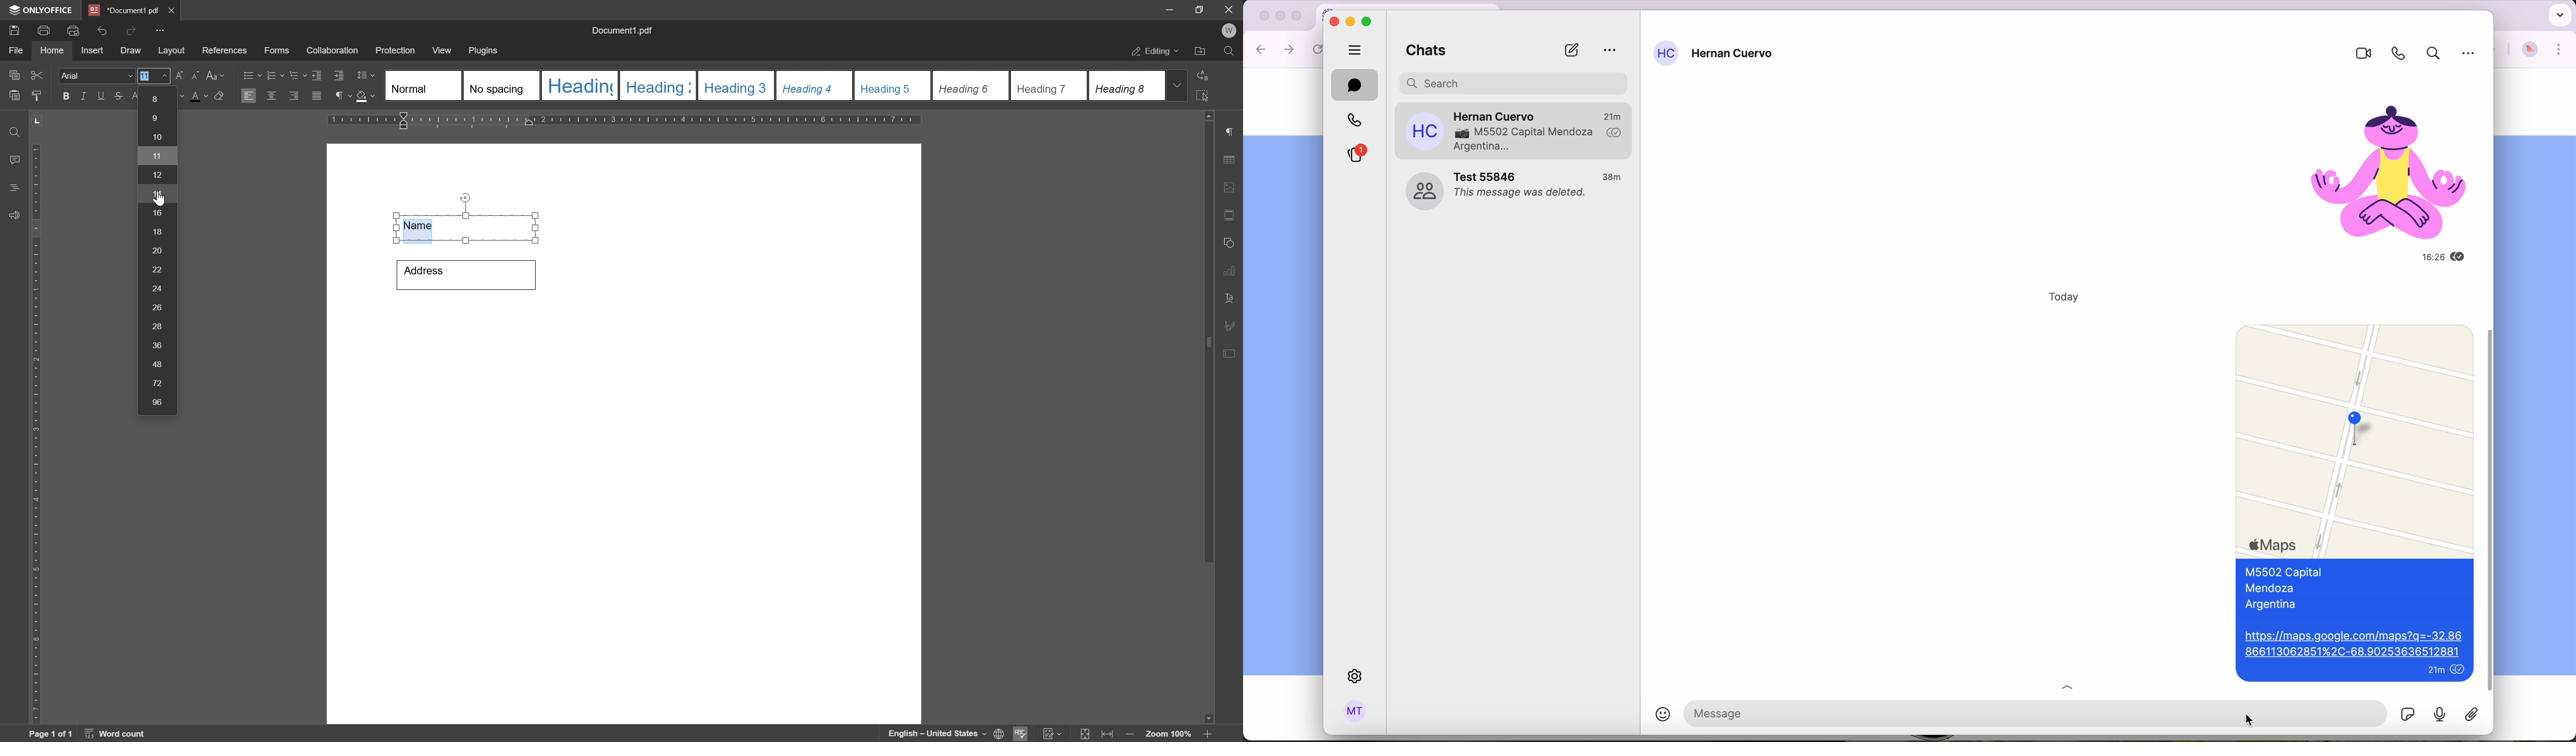  Describe the element at coordinates (1229, 8) in the screenshot. I see `close` at that location.